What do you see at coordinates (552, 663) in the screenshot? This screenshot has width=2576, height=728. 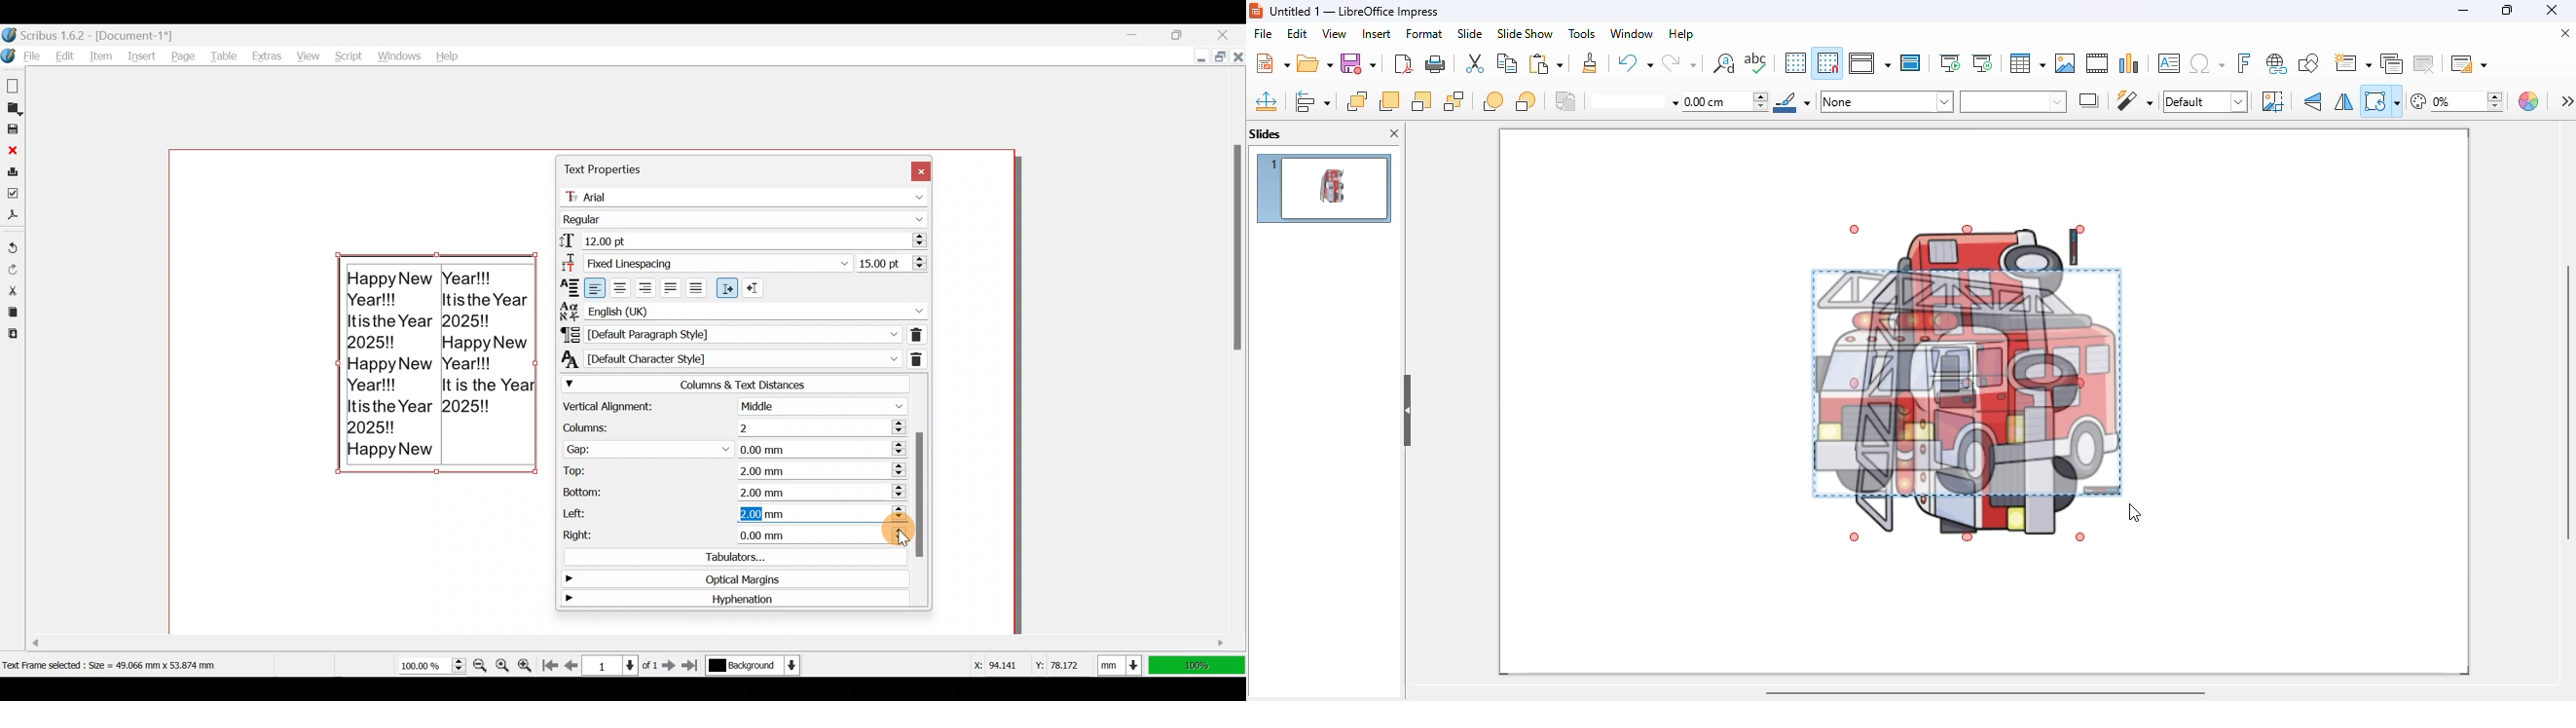 I see `Go to first page` at bounding box center [552, 663].